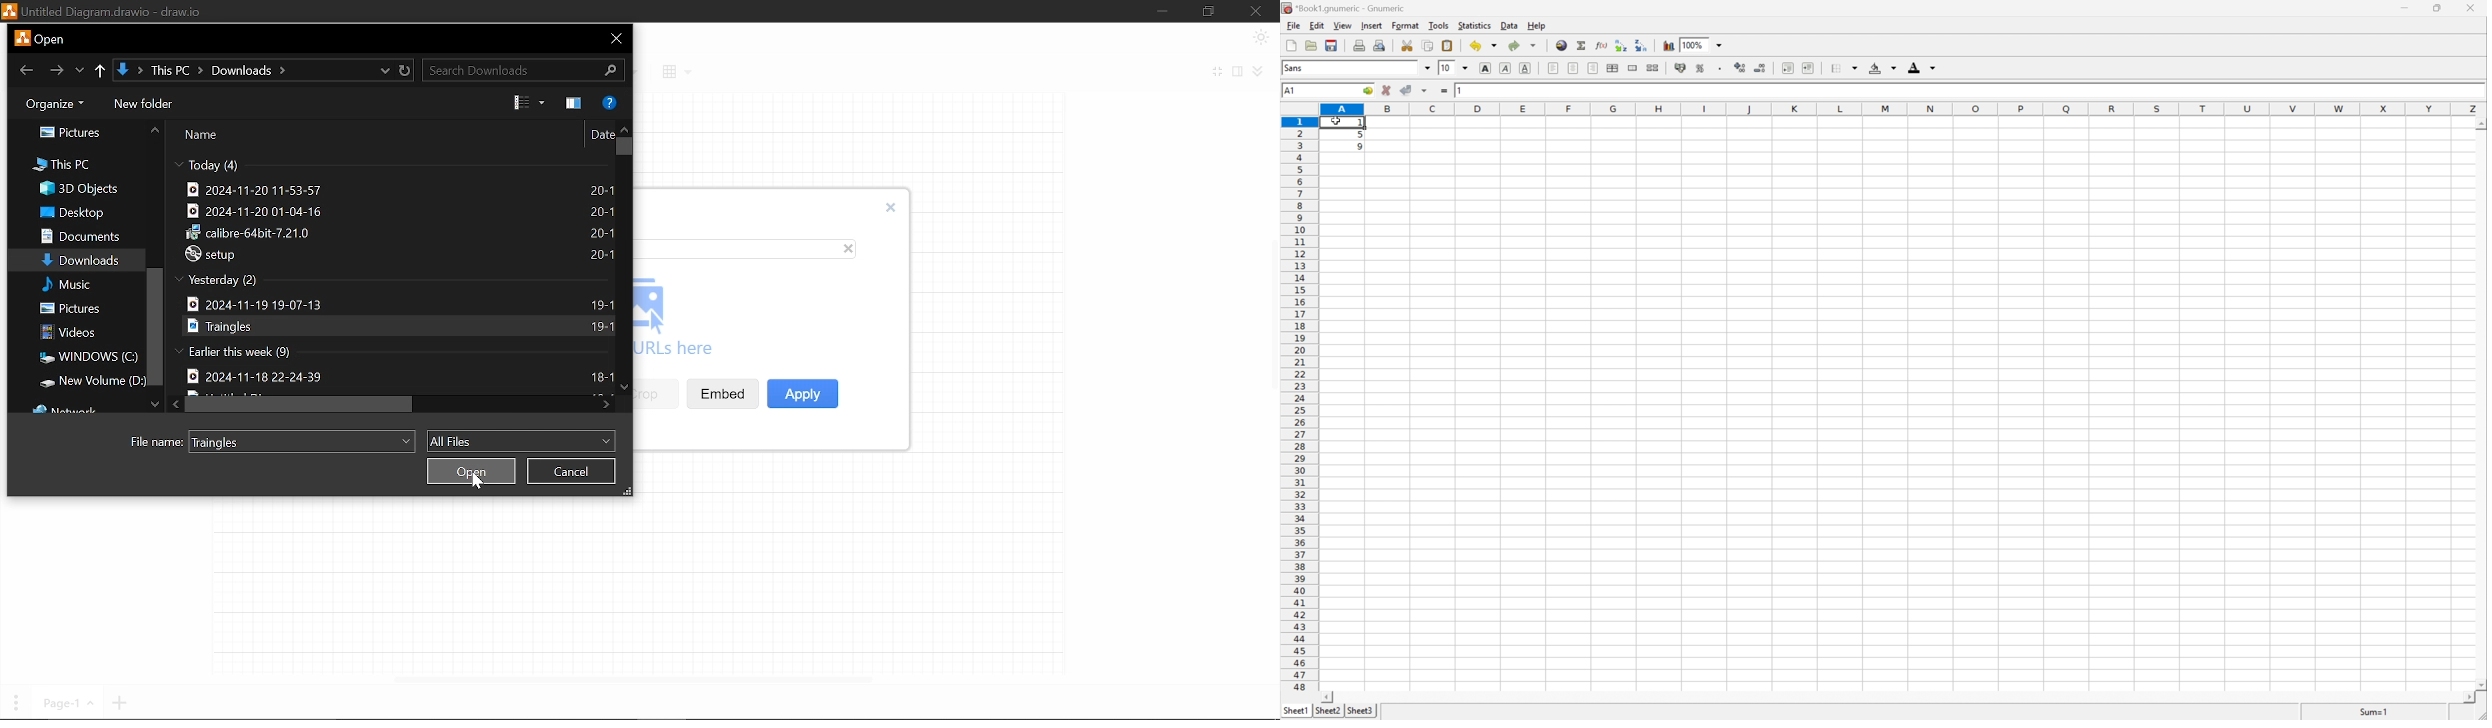 The width and height of the screenshot is (2492, 728). Describe the element at coordinates (74, 212) in the screenshot. I see `Desktop` at that location.